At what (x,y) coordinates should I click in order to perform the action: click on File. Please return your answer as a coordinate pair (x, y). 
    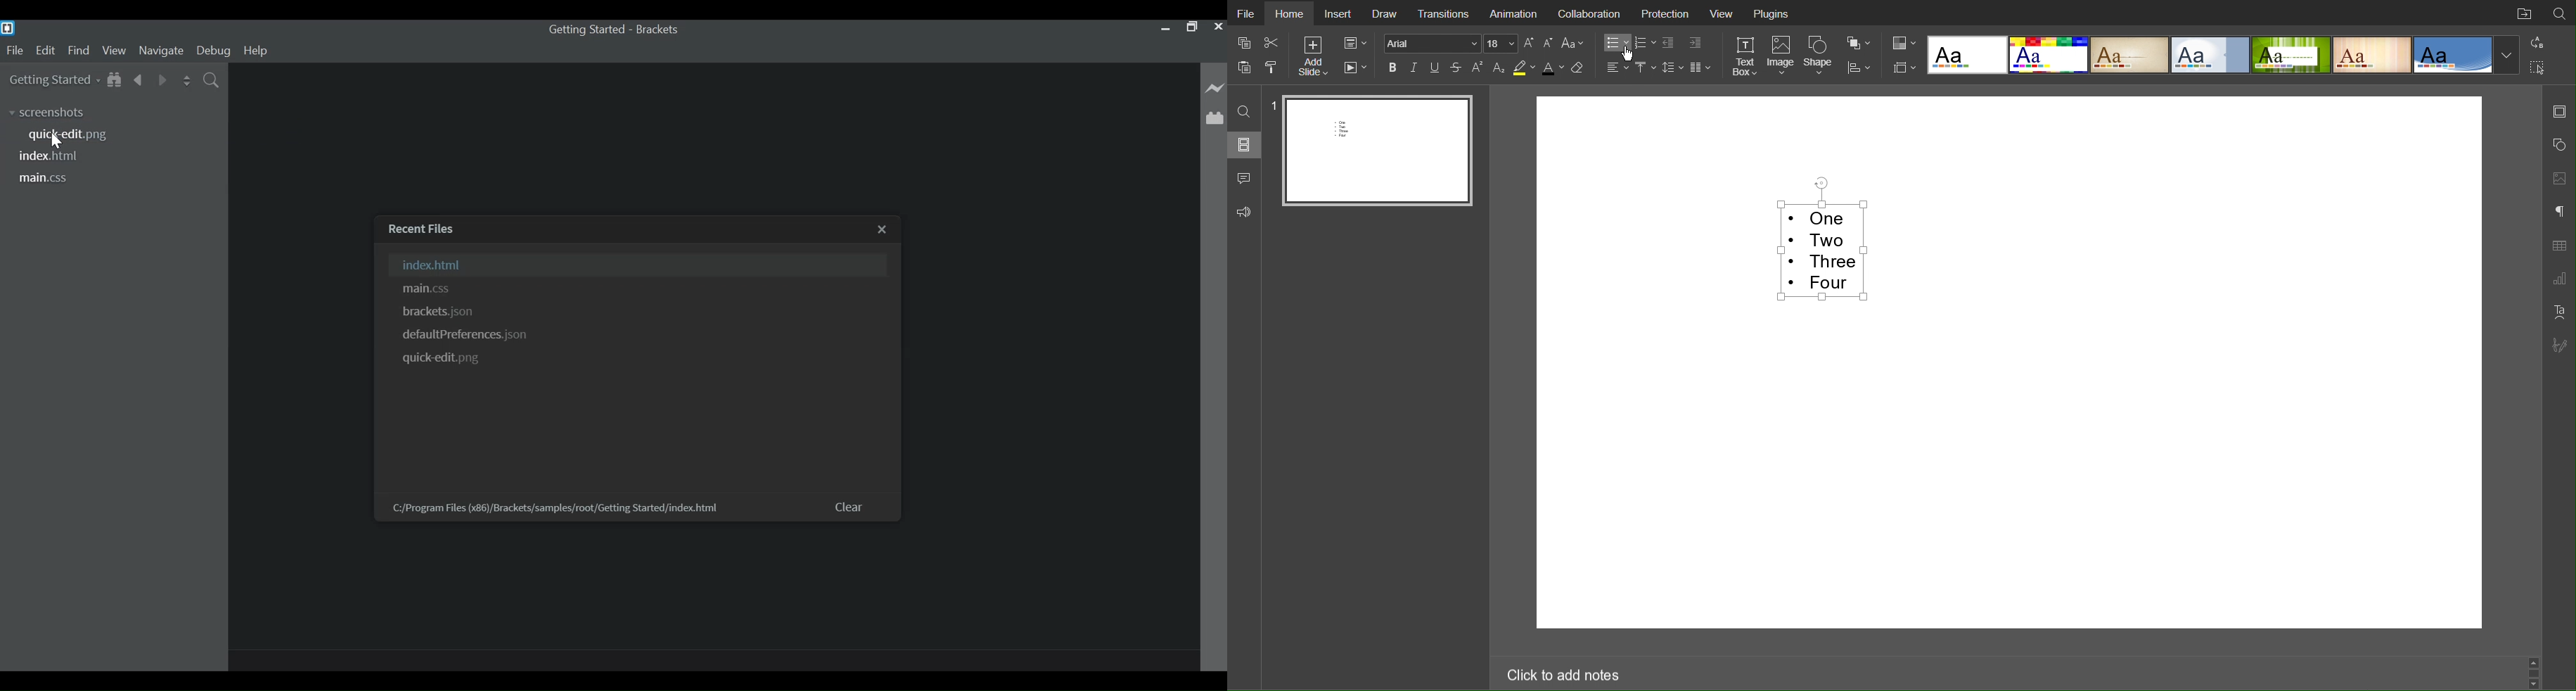
    Looking at the image, I should click on (1245, 13).